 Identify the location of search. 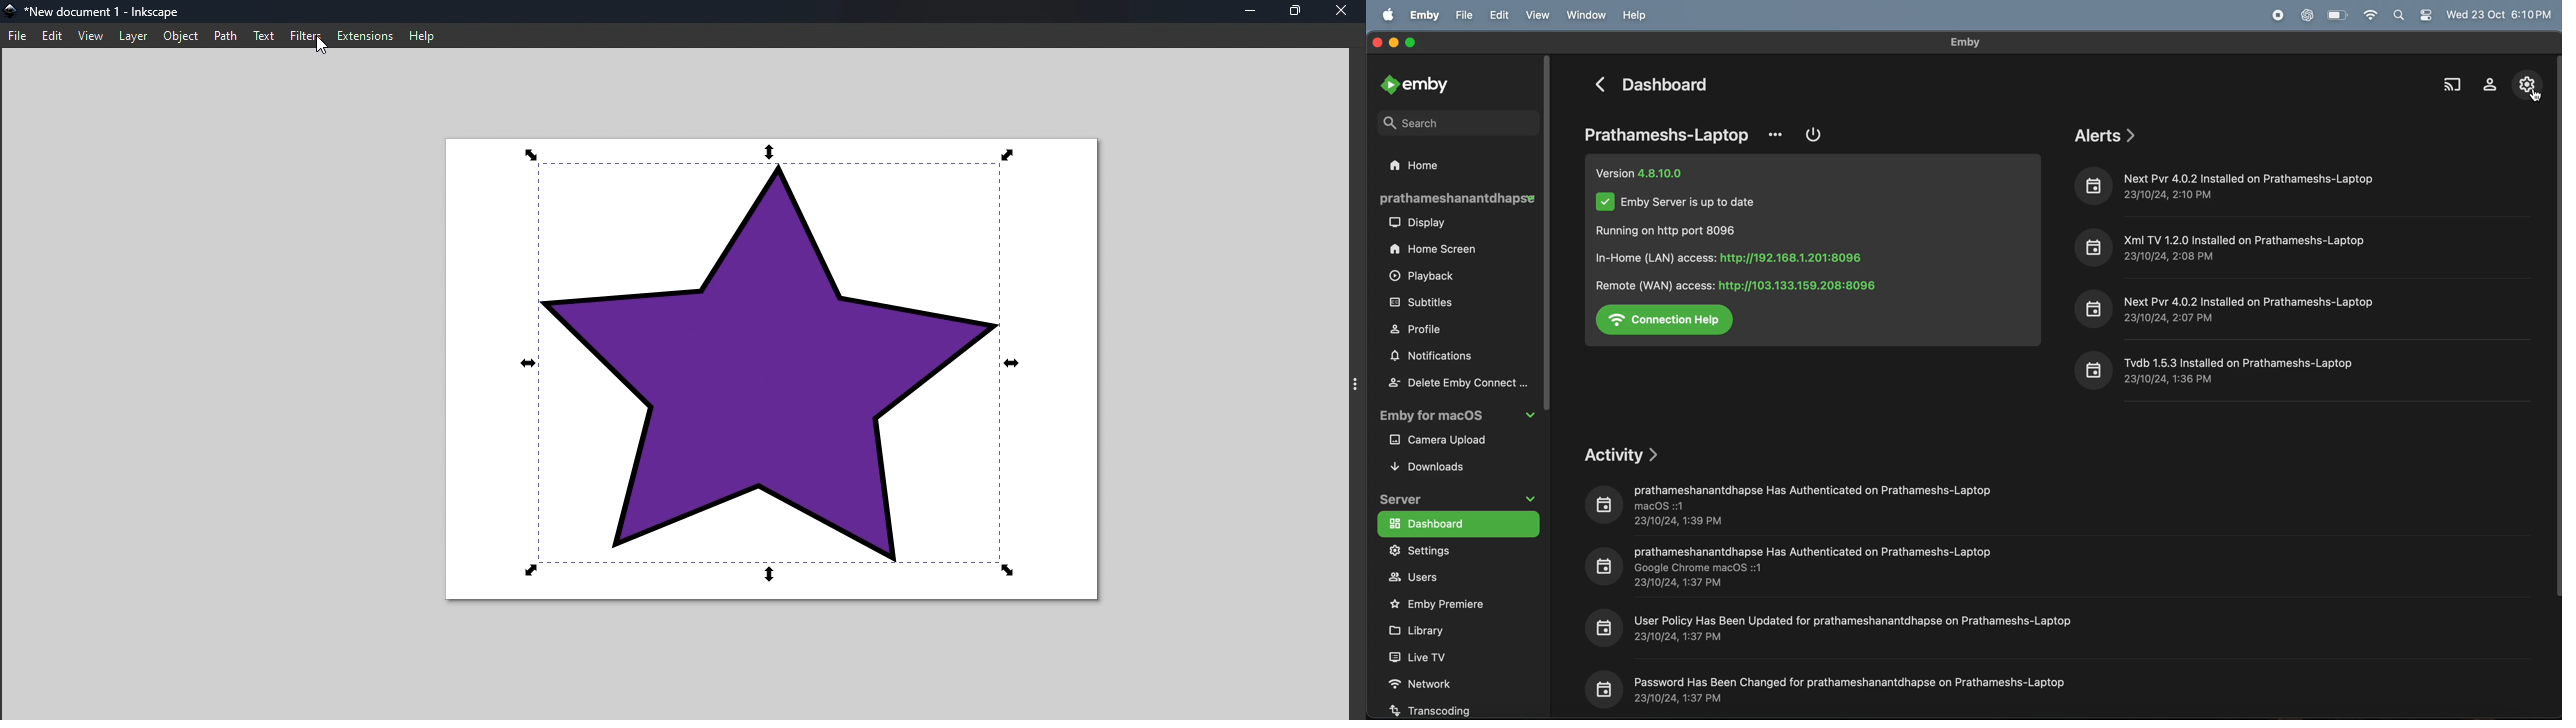
(1452, 122).